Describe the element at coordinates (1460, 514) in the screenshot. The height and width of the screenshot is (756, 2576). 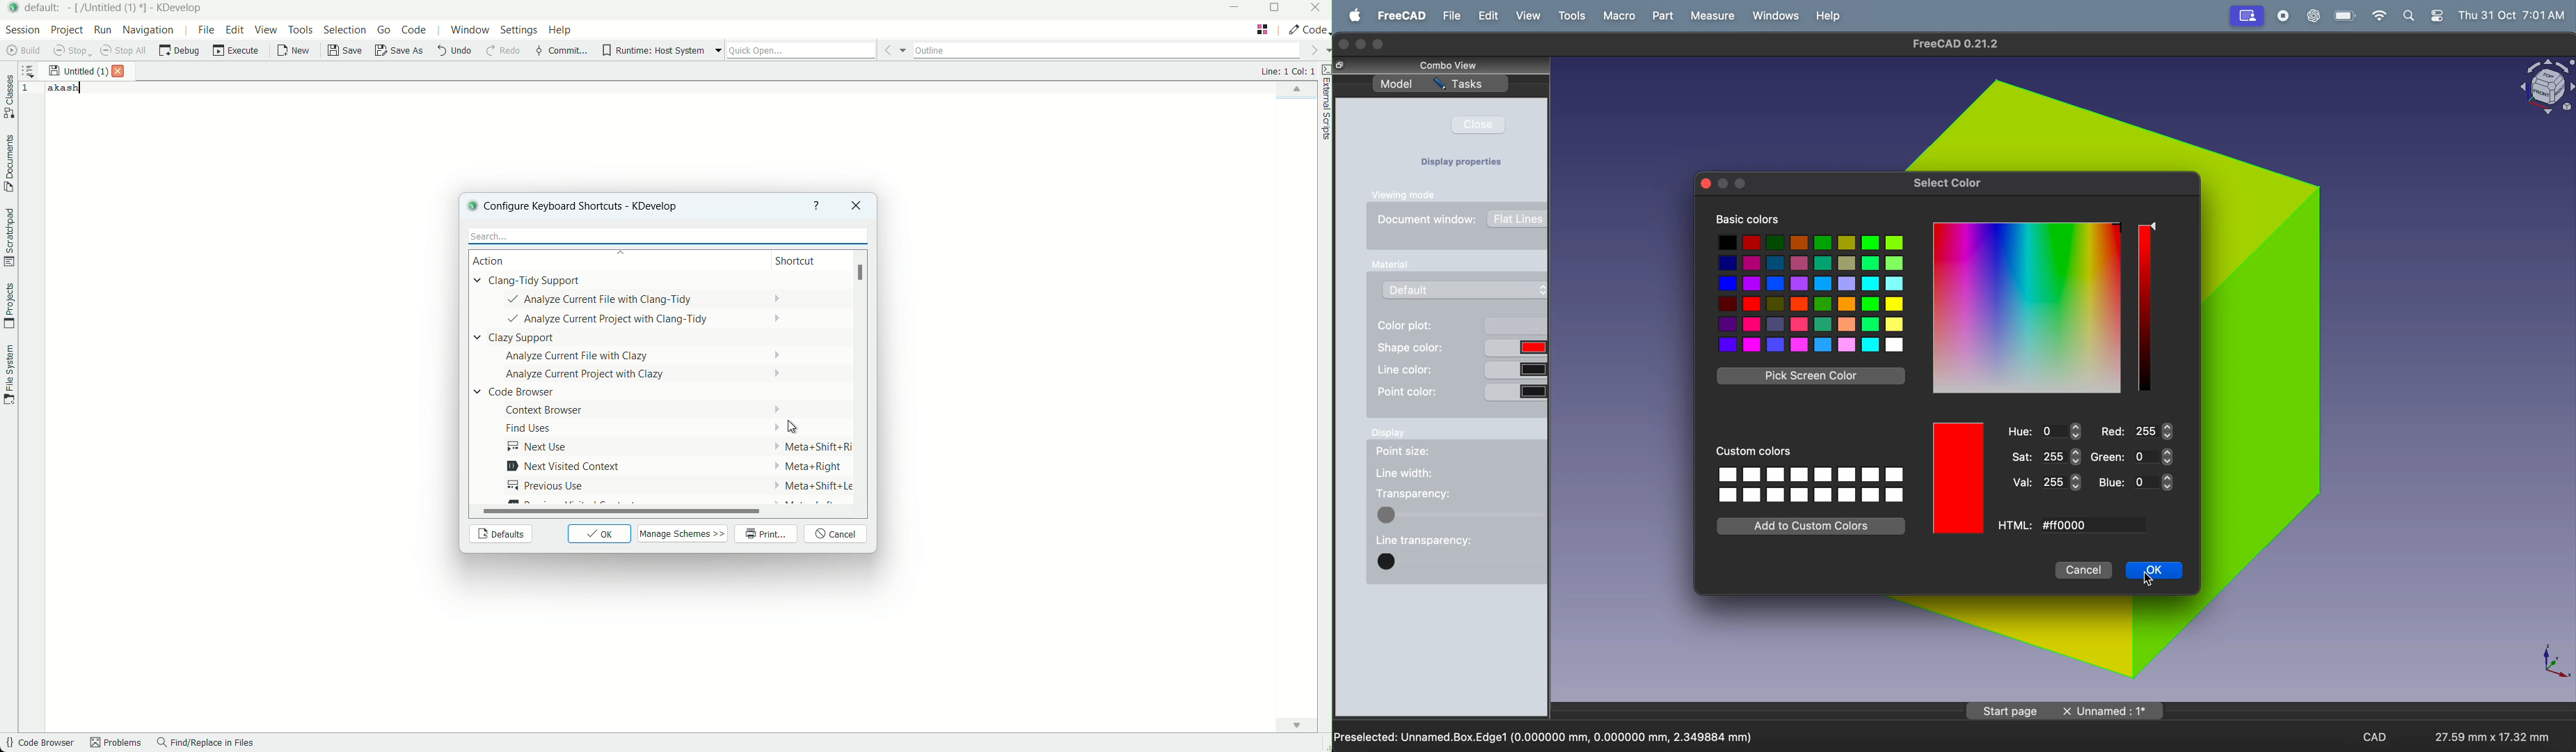
I see `toogle` at that location.